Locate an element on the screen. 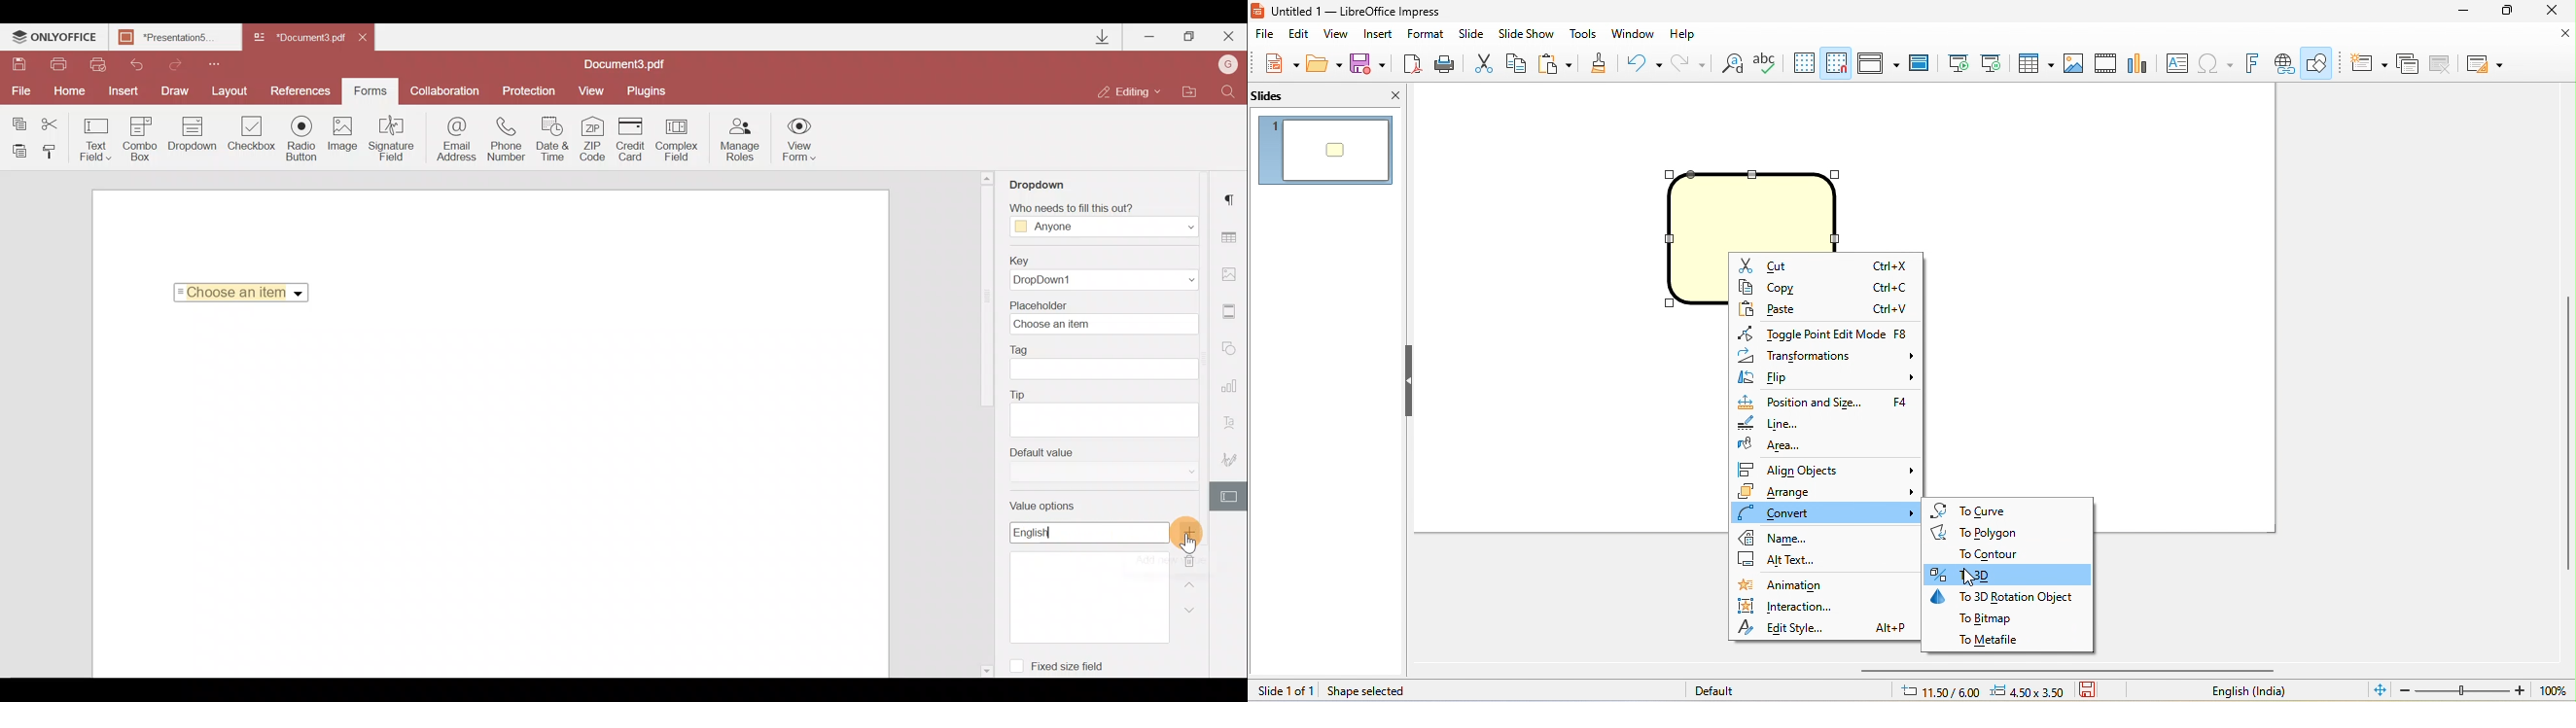 The width and height of the screenshot is (2576, 728). text box is located at coordinates (2179, 65).